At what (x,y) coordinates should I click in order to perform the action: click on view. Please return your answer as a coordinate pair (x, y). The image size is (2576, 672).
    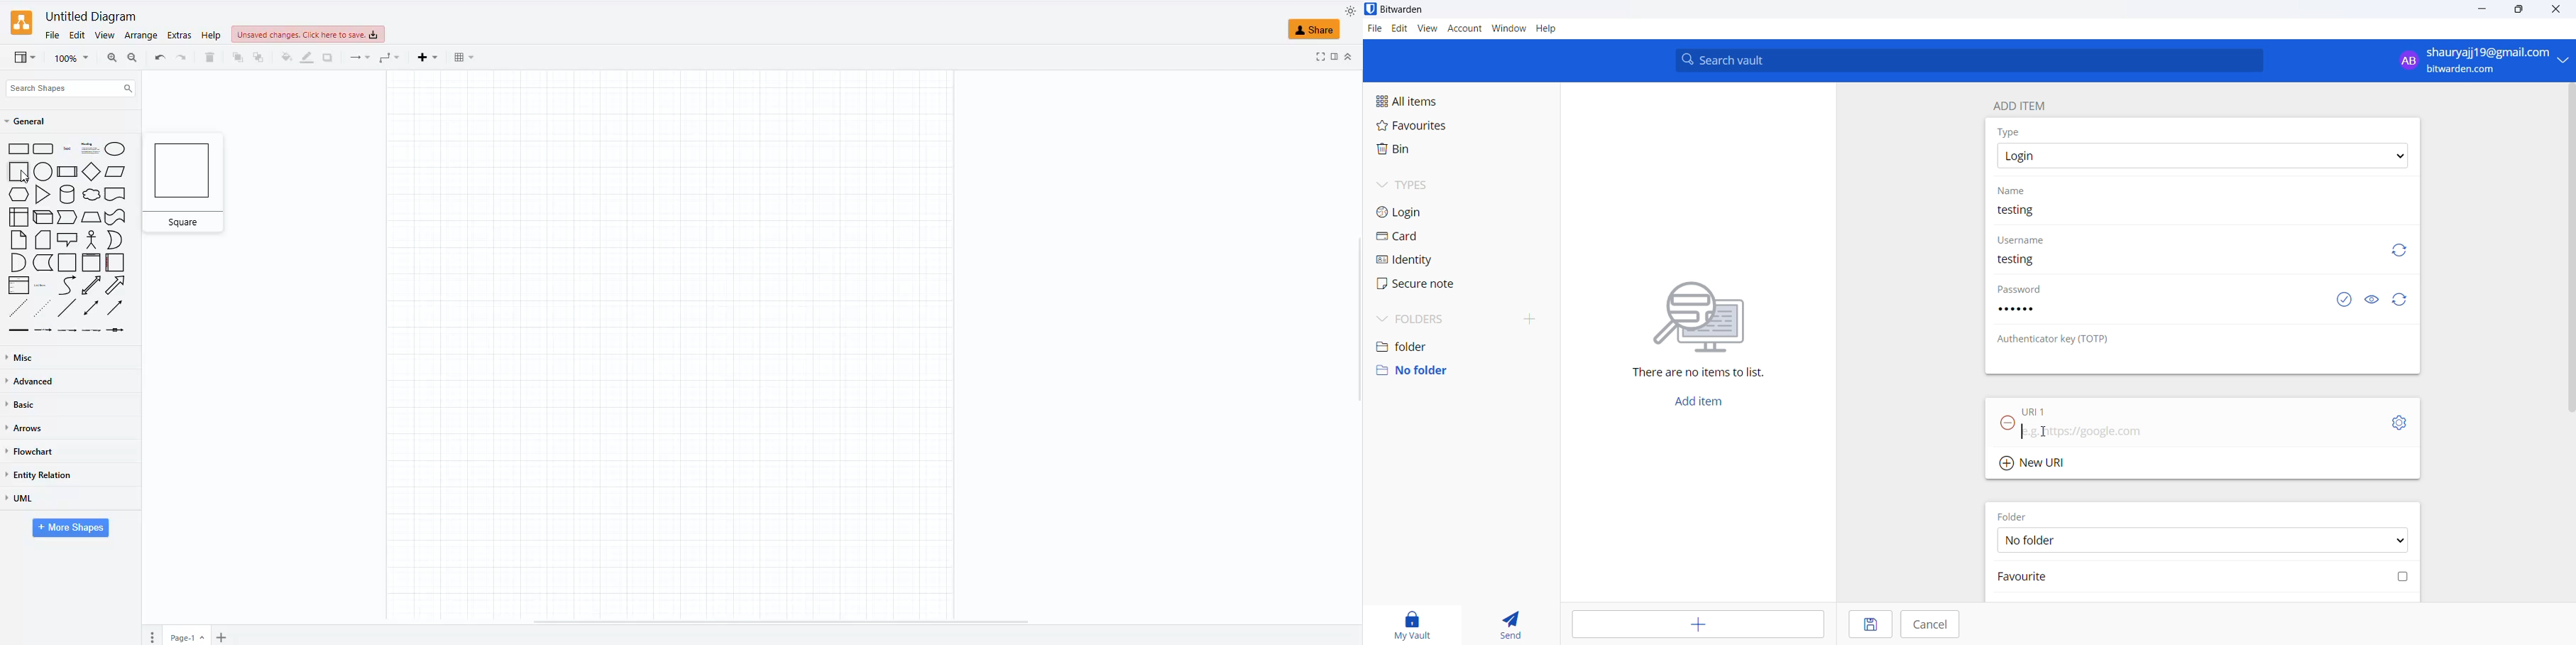
    Looking at the image, I should click on (25, 58).